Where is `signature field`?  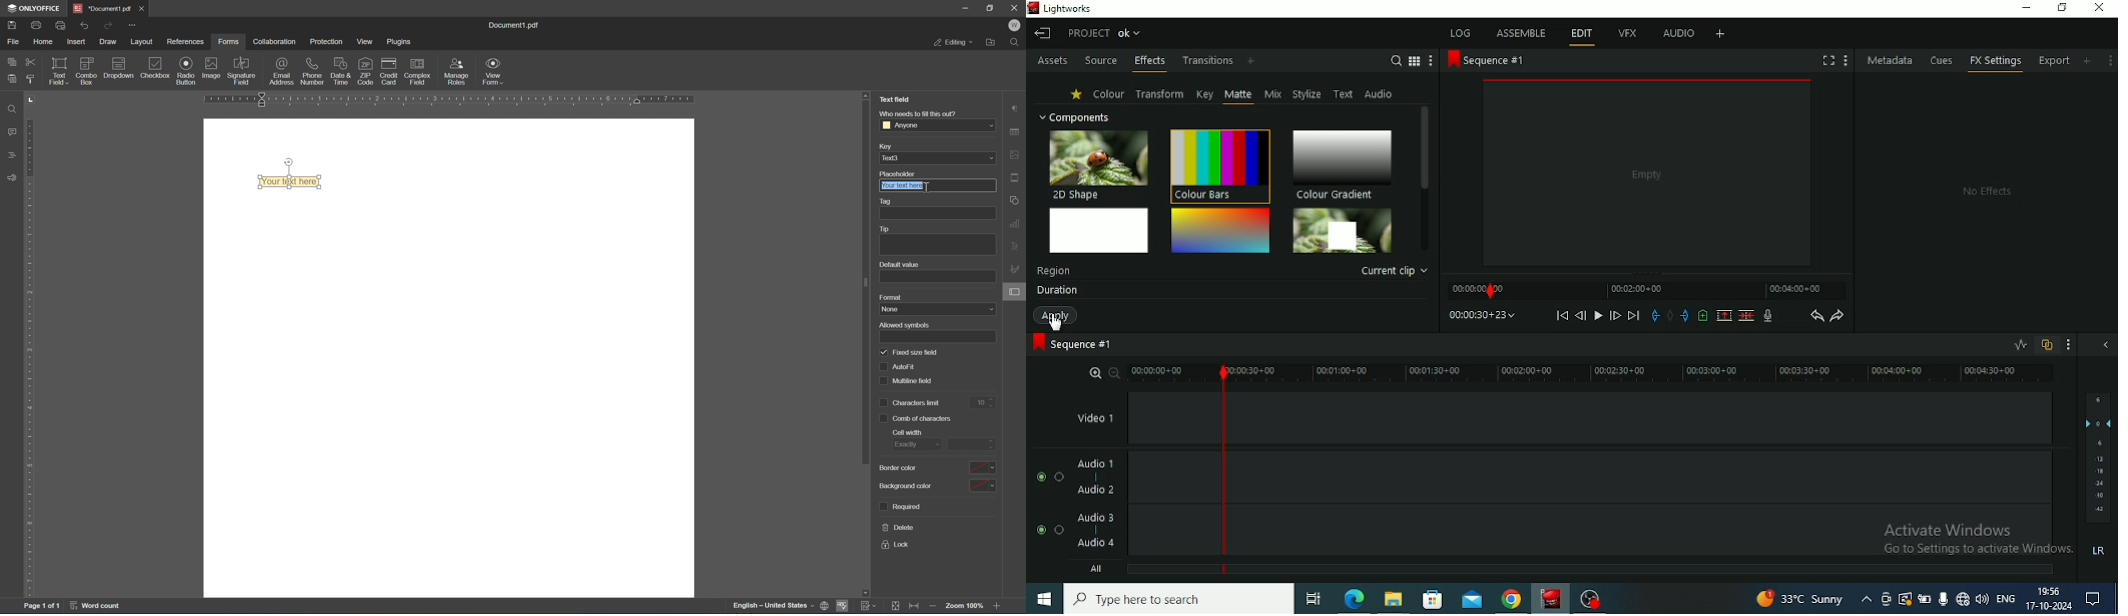
signature field is located at coordinates (244, 69).